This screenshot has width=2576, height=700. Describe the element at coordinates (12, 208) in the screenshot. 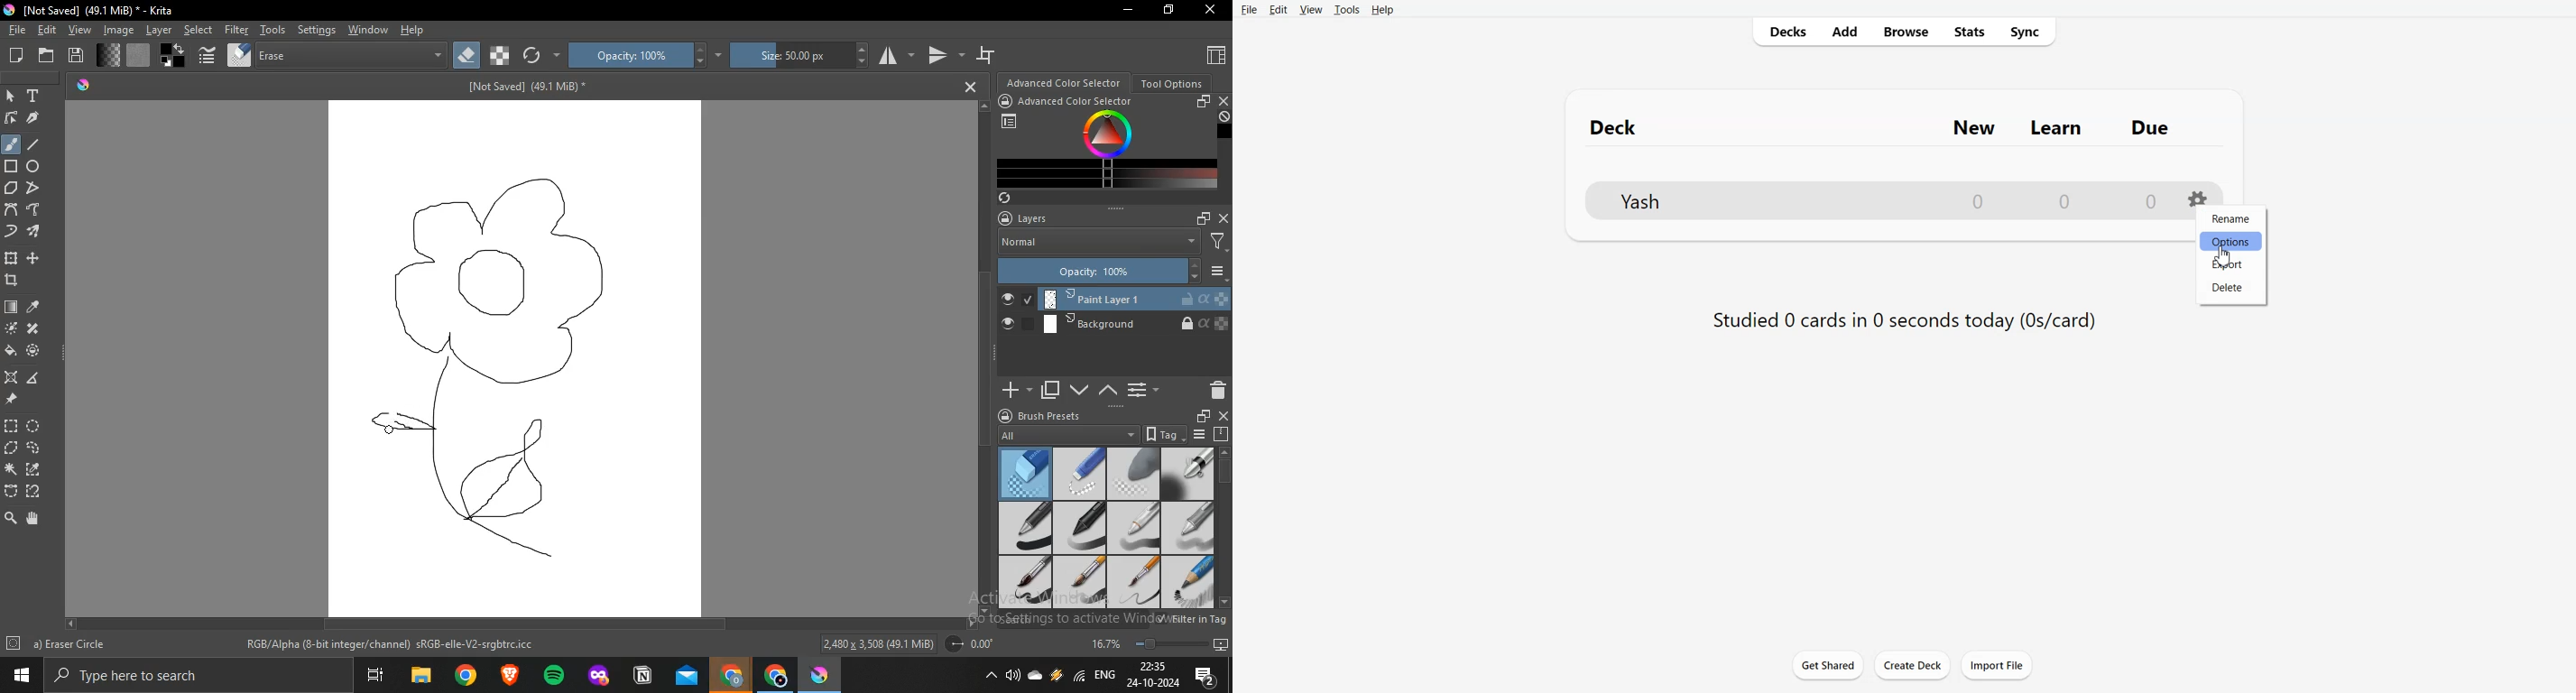

I see `bezier curve tool` at that location.